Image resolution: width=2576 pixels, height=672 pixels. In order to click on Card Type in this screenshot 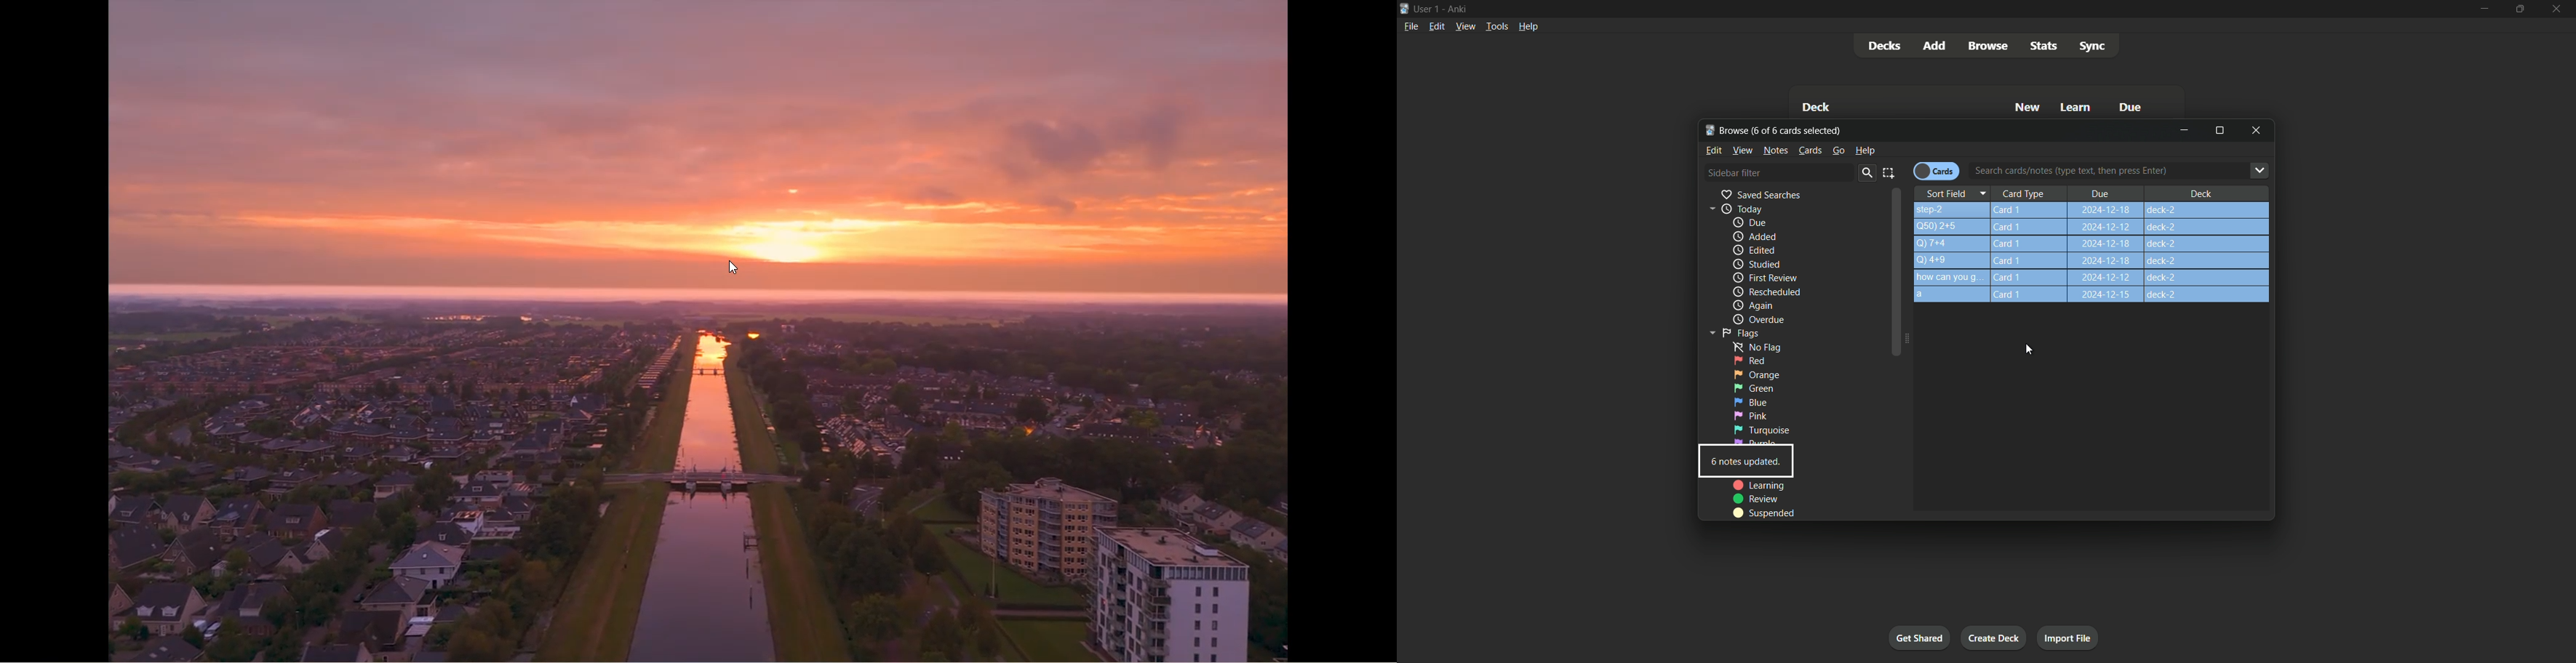, I will do `click(2030, 193)`.